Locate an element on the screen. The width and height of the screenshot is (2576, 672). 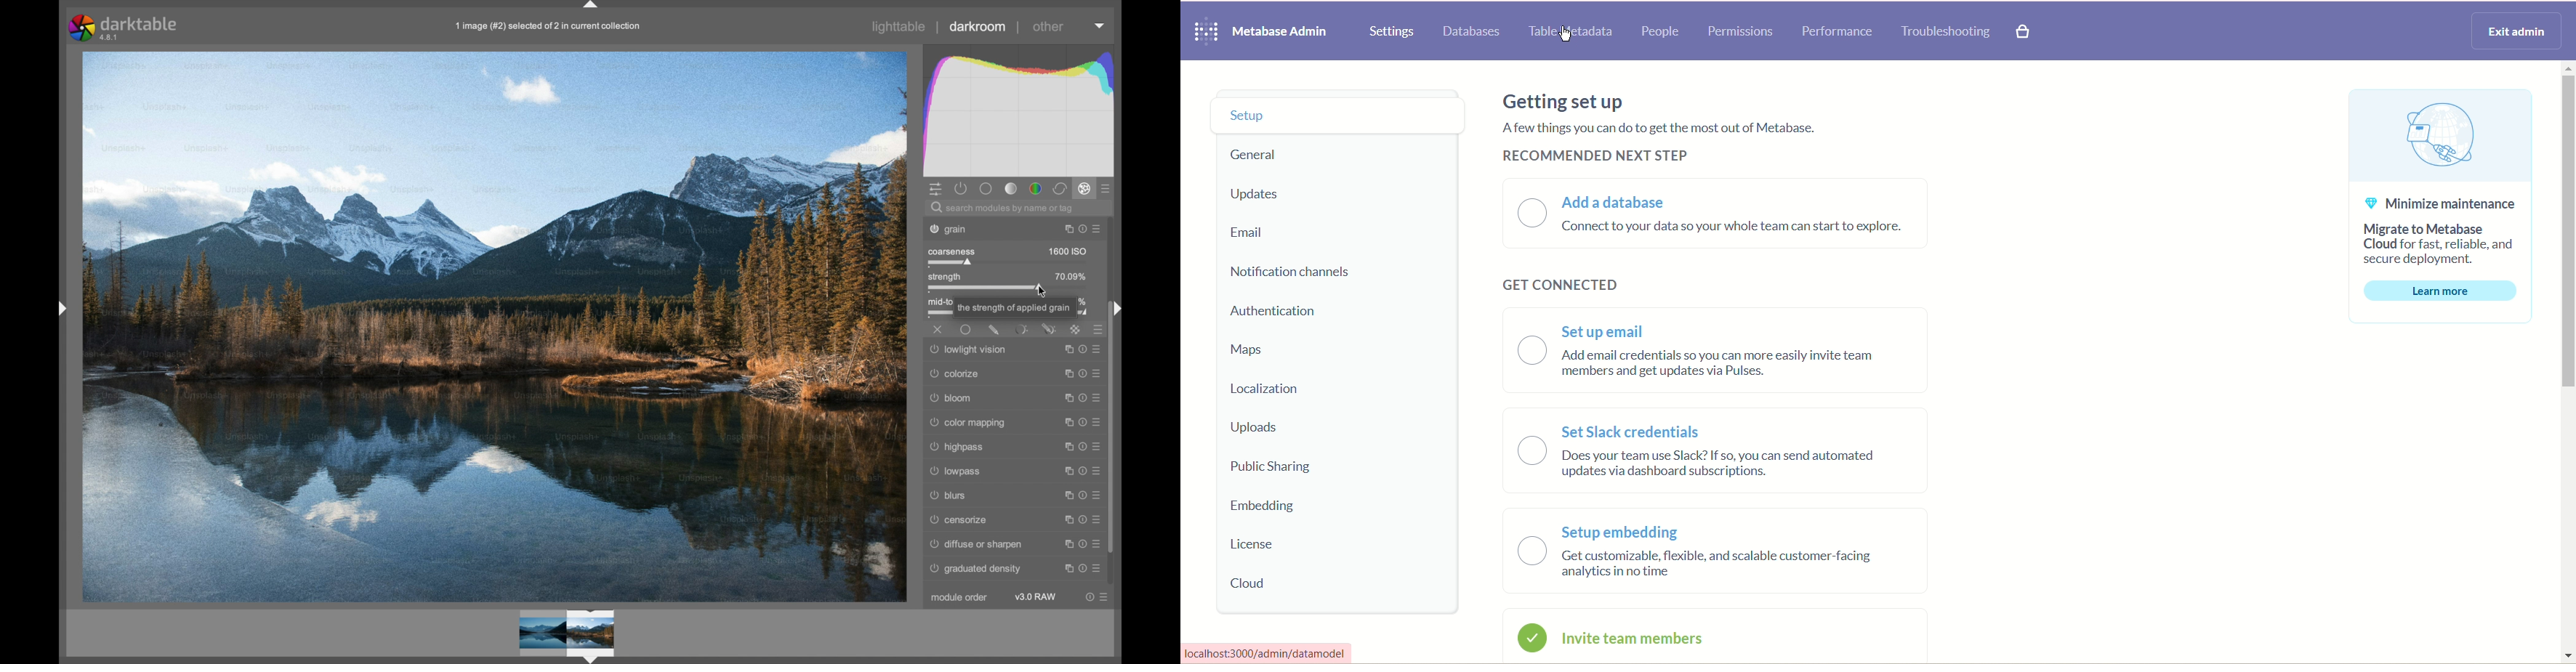
Video preview is located at coordinates (565, 636).